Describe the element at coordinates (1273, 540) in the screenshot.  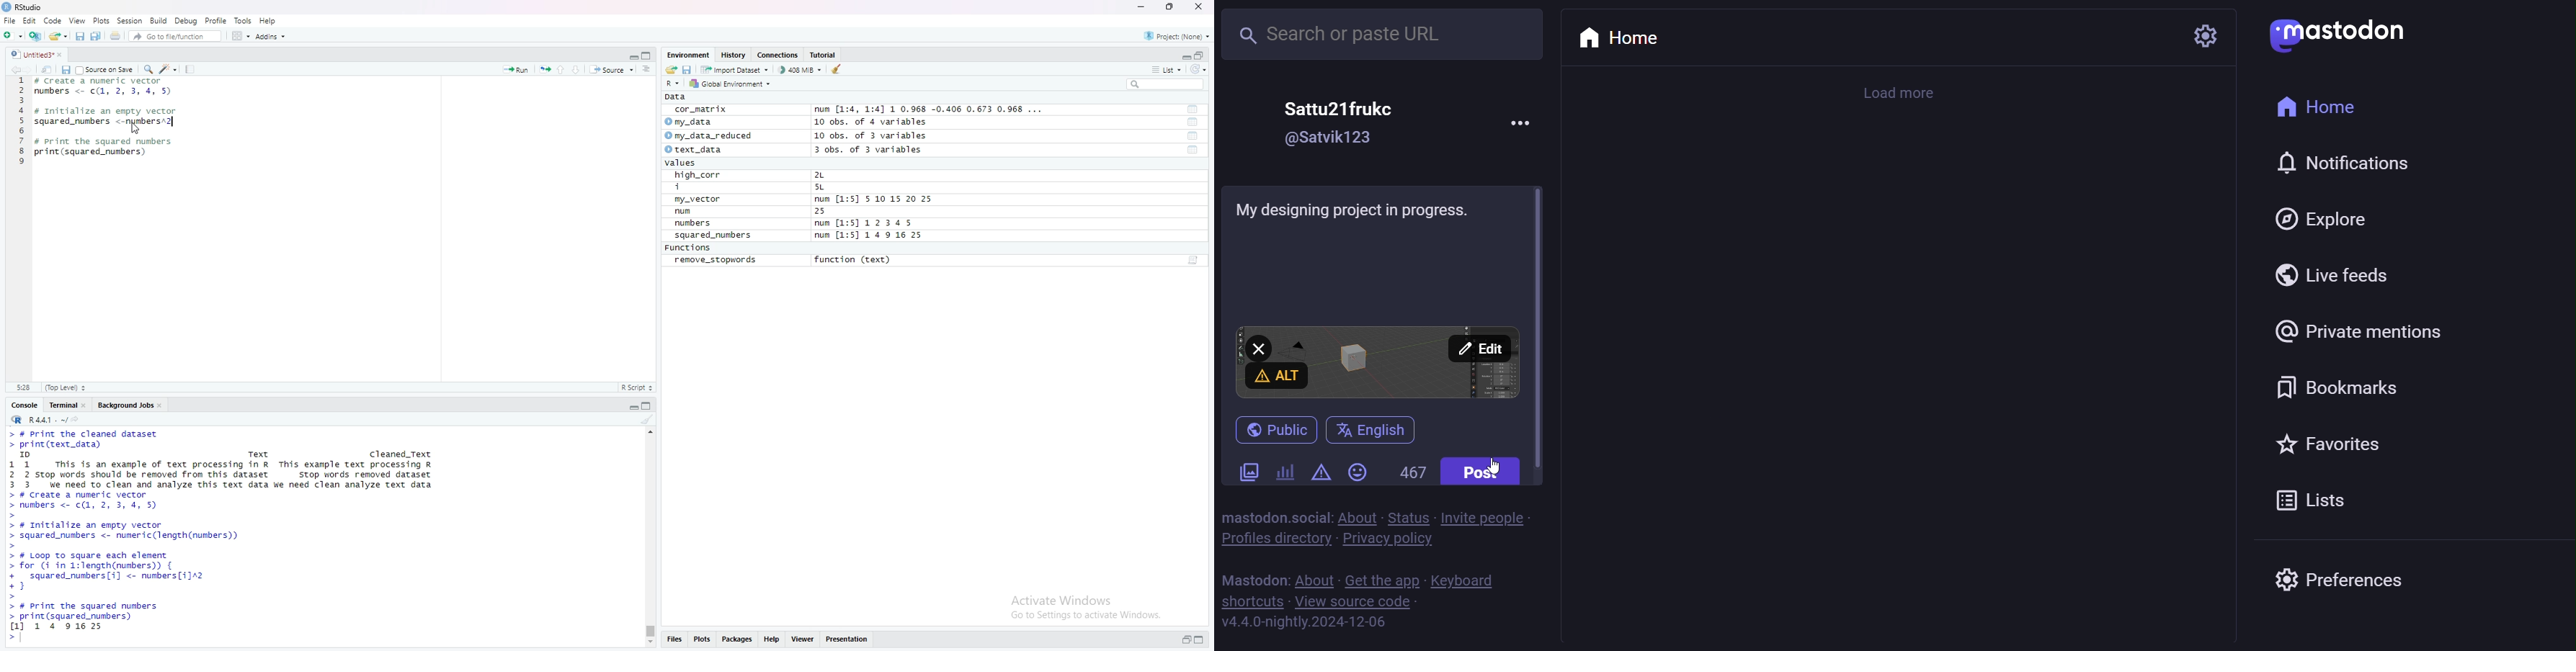
I see `profile` at that location.